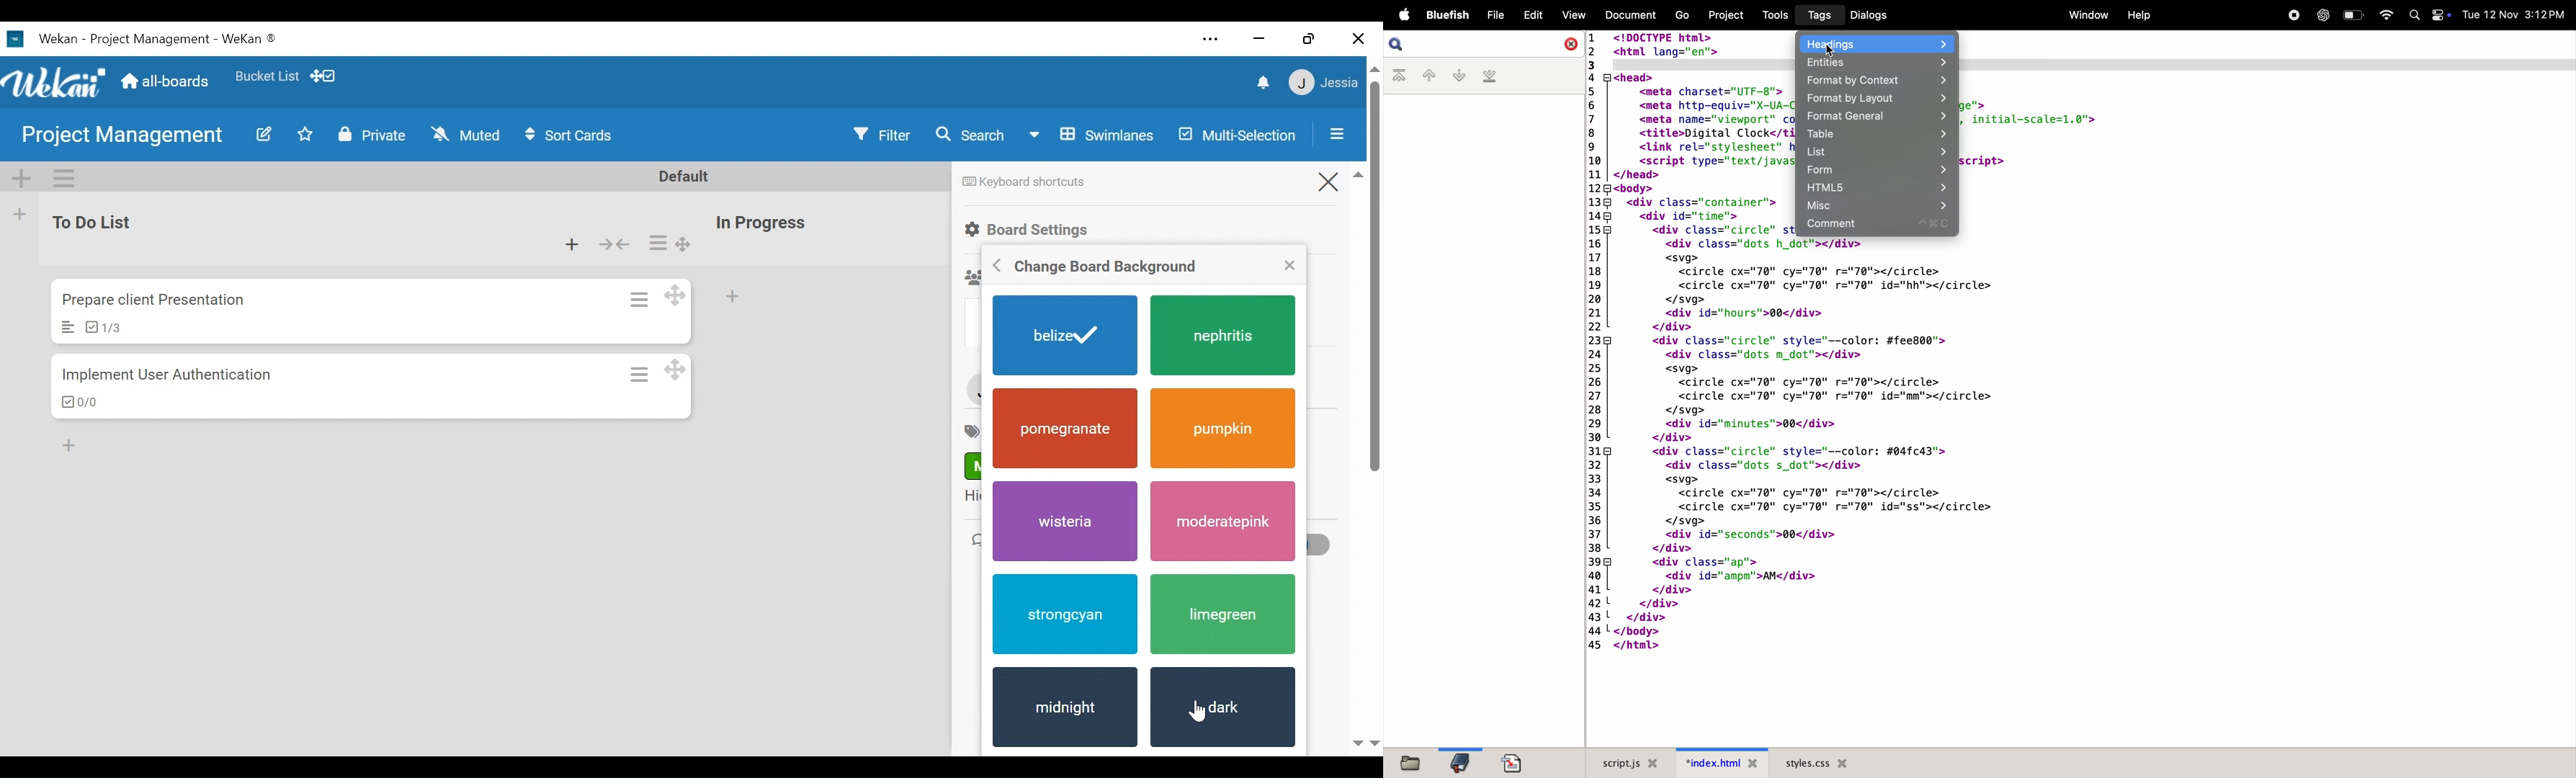  I want to click on cursor, so click(1829, 50).